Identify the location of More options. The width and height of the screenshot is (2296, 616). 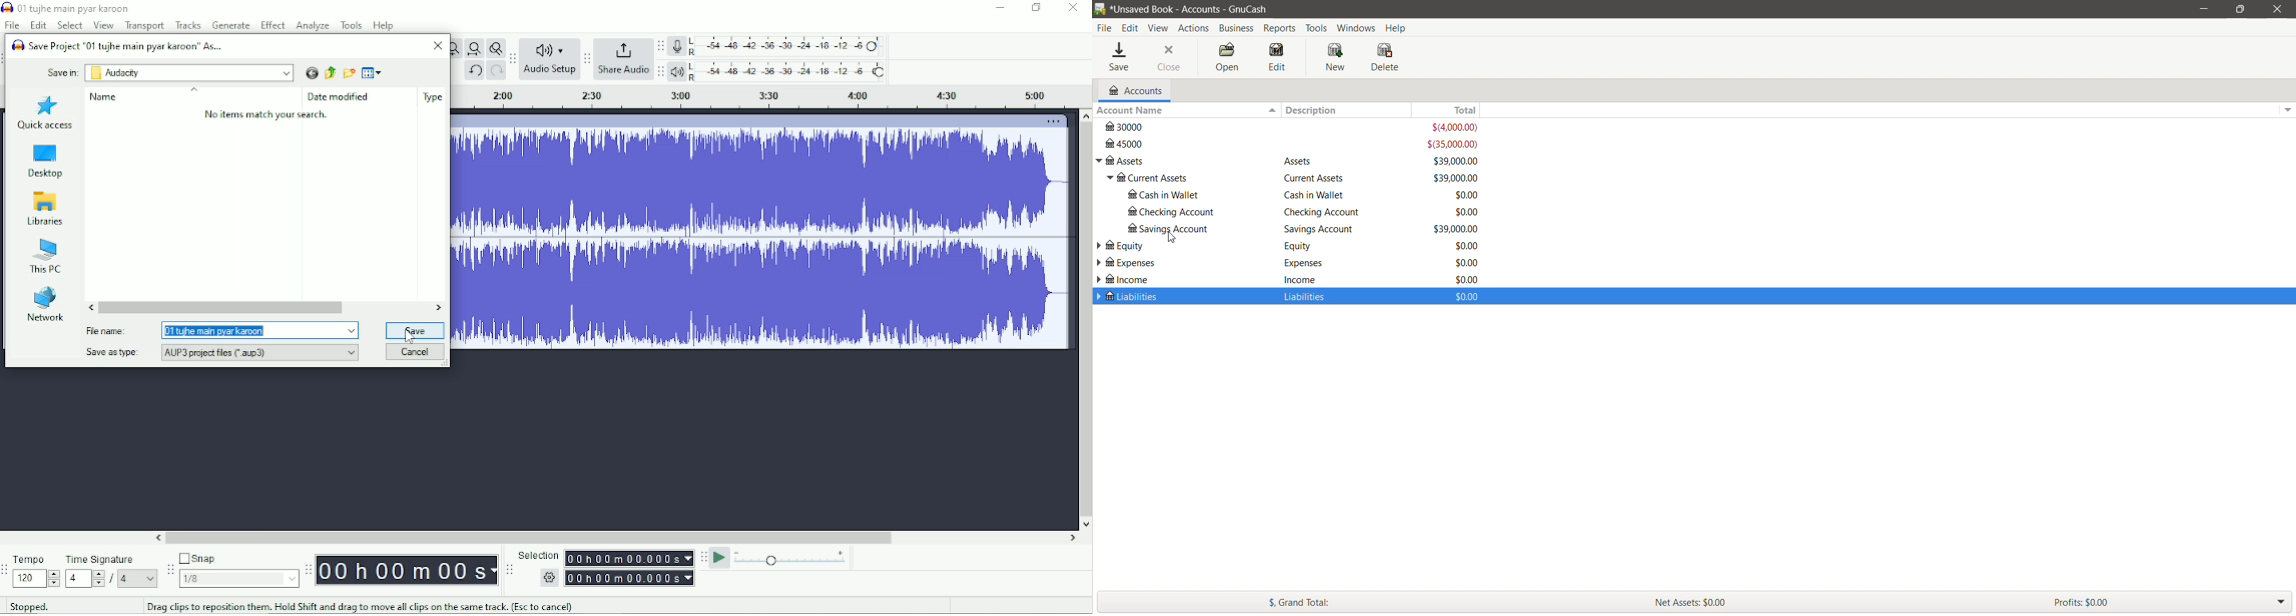
(1056, 121).